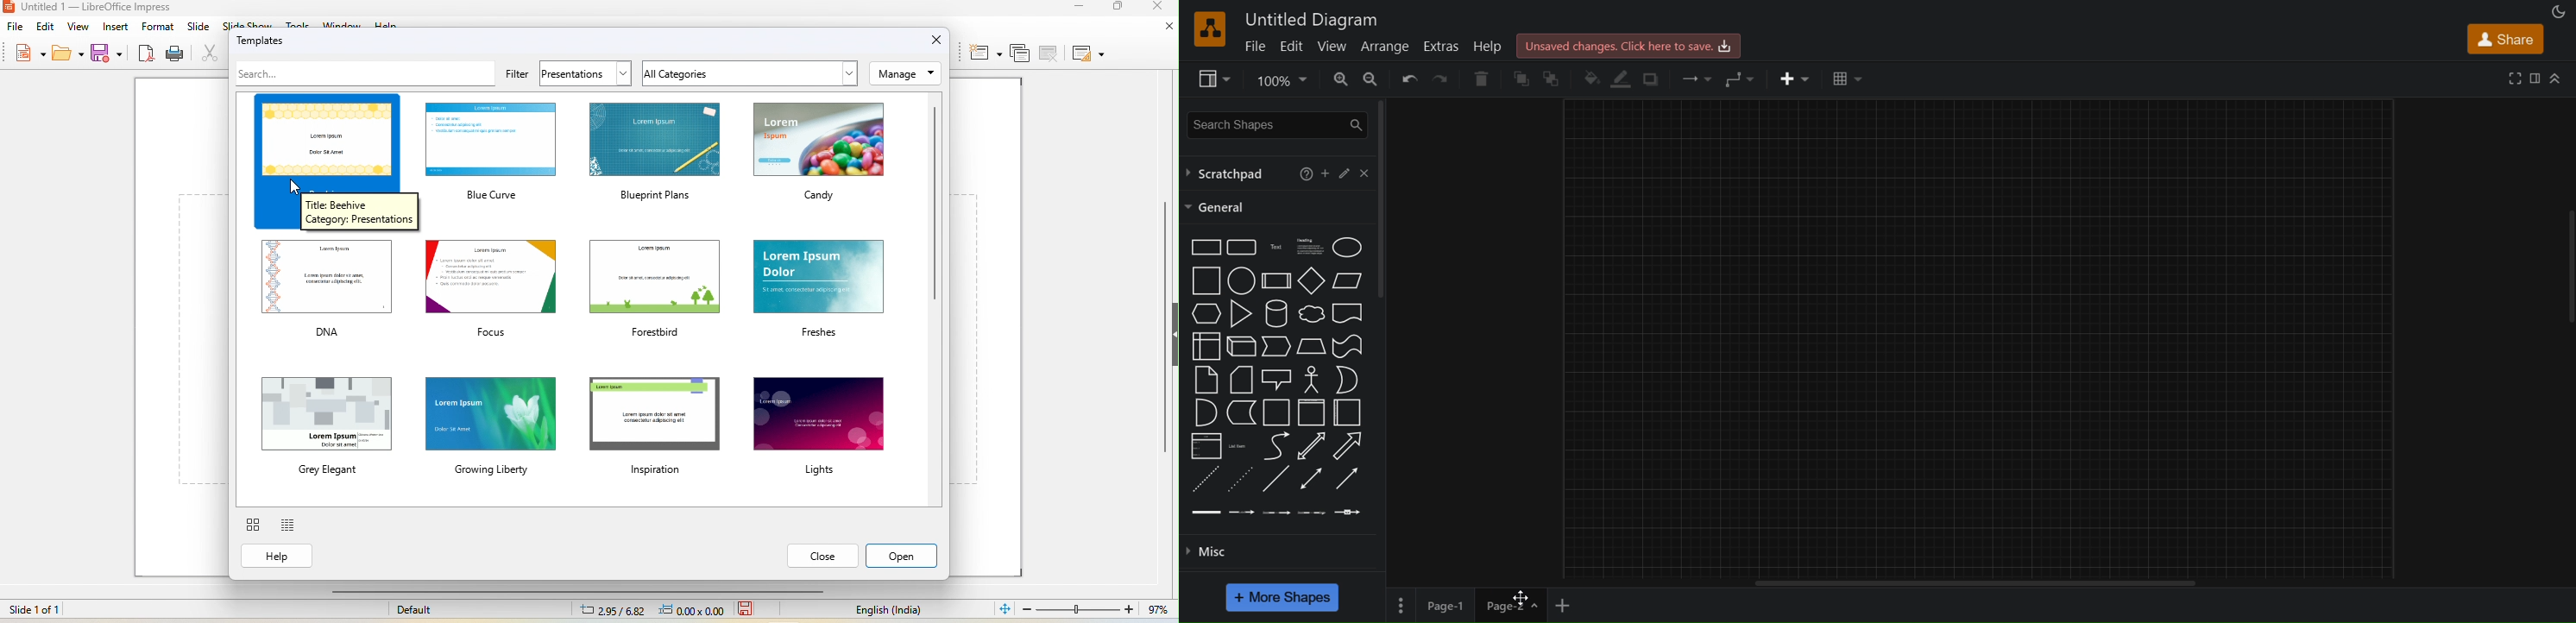 The image size is (2576, 644). Describe the element at coordinates (1629, 44) in the screenshot. I see `click here to save` at that location.